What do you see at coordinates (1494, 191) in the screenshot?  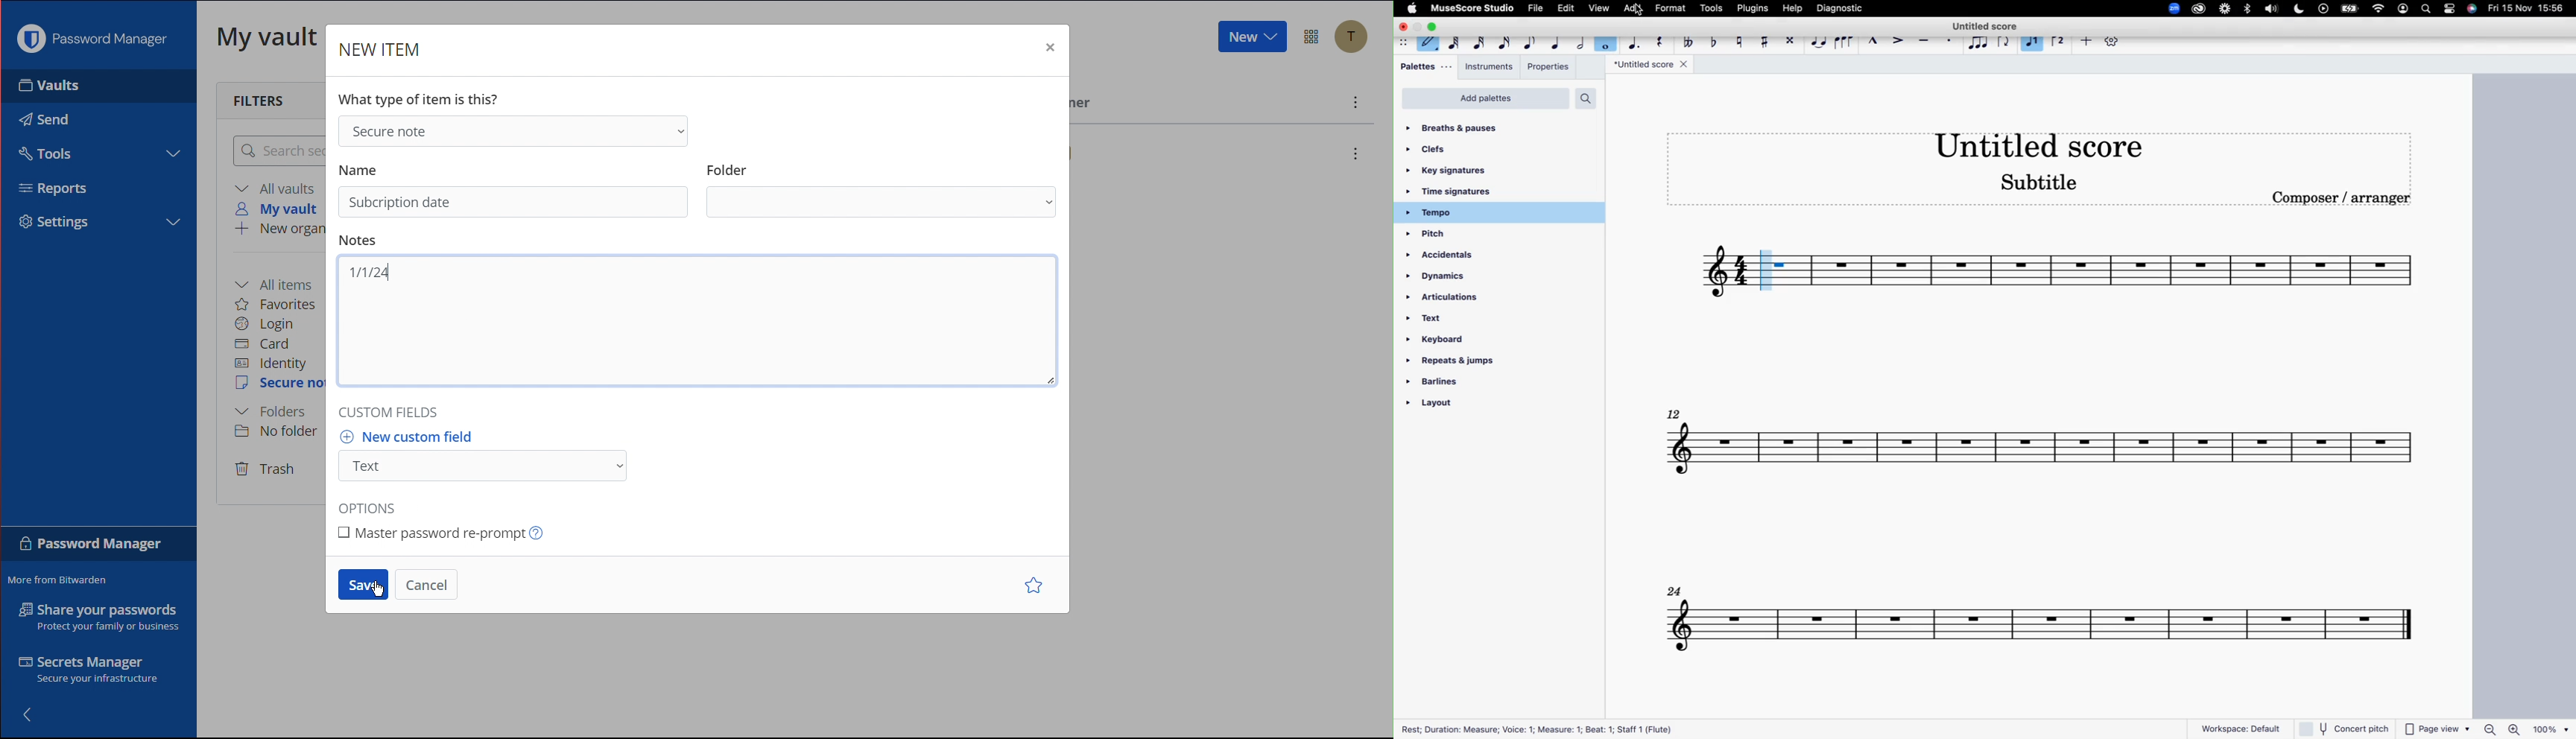 I see `time signatures` at bounding box center [1494, 191].